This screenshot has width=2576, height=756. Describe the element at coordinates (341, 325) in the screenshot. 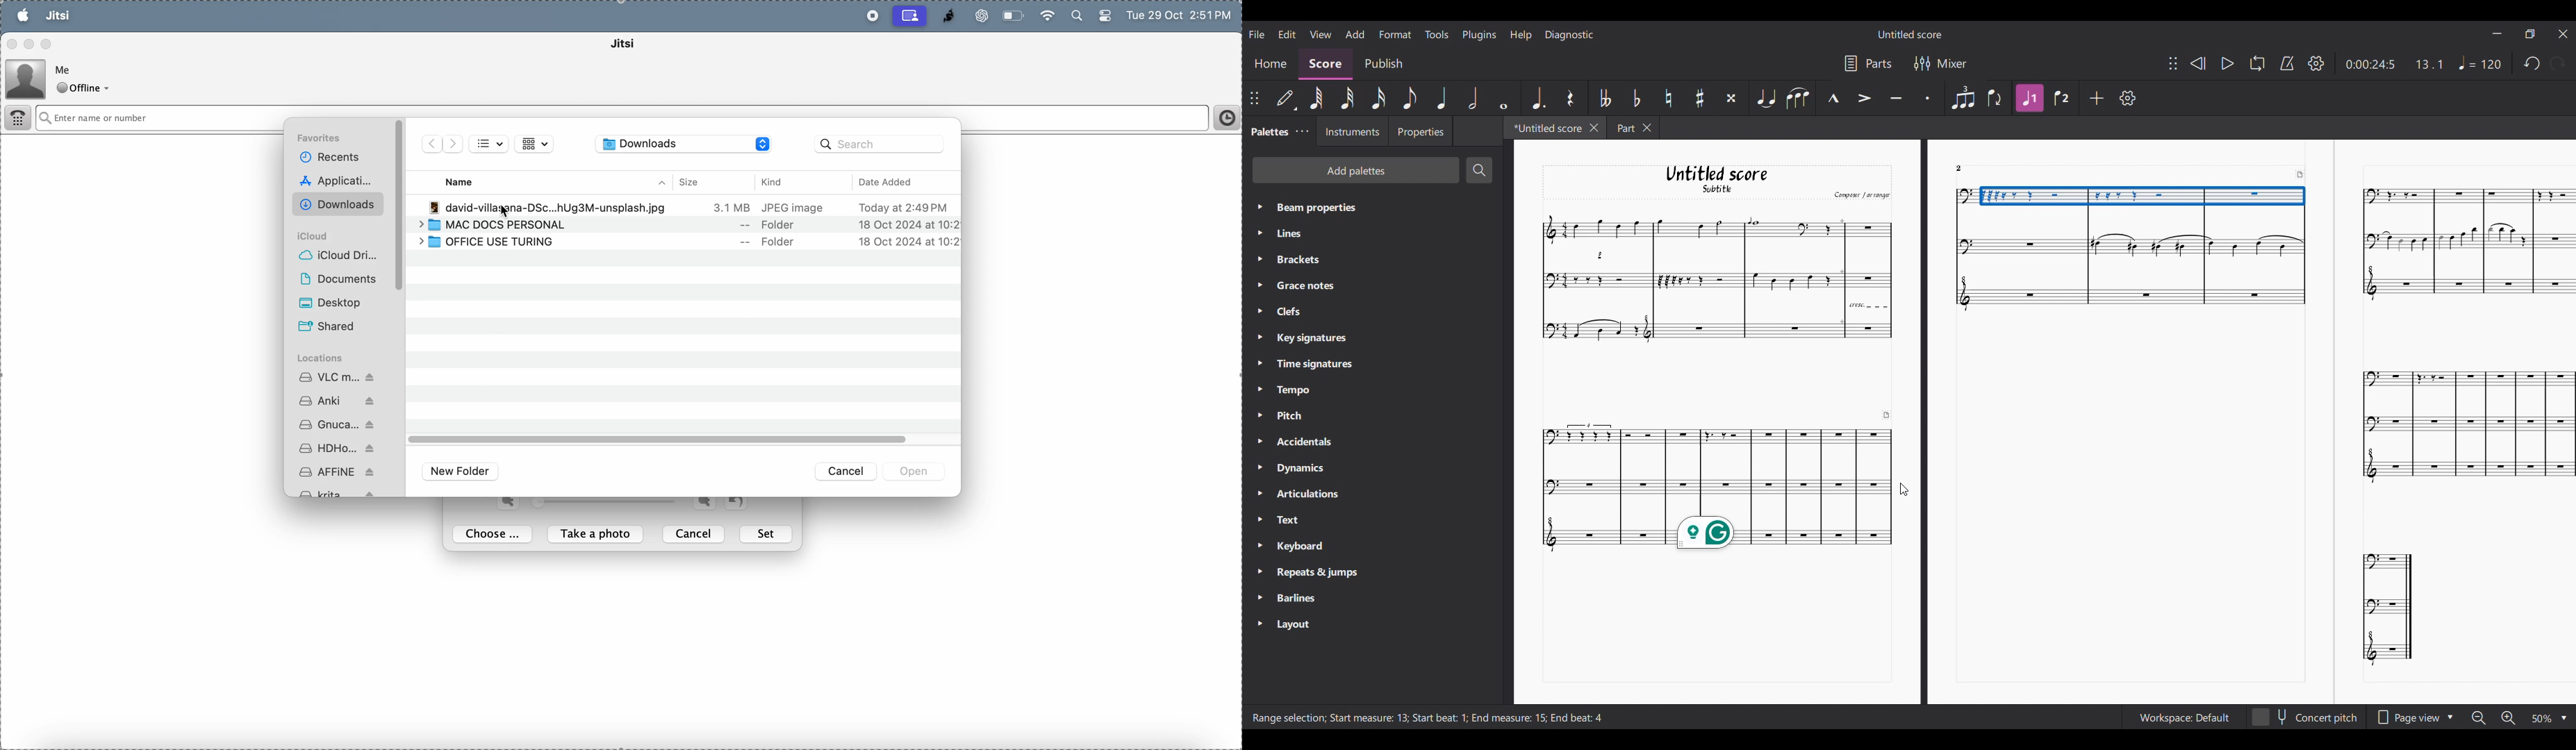

I see `shared` at that location.